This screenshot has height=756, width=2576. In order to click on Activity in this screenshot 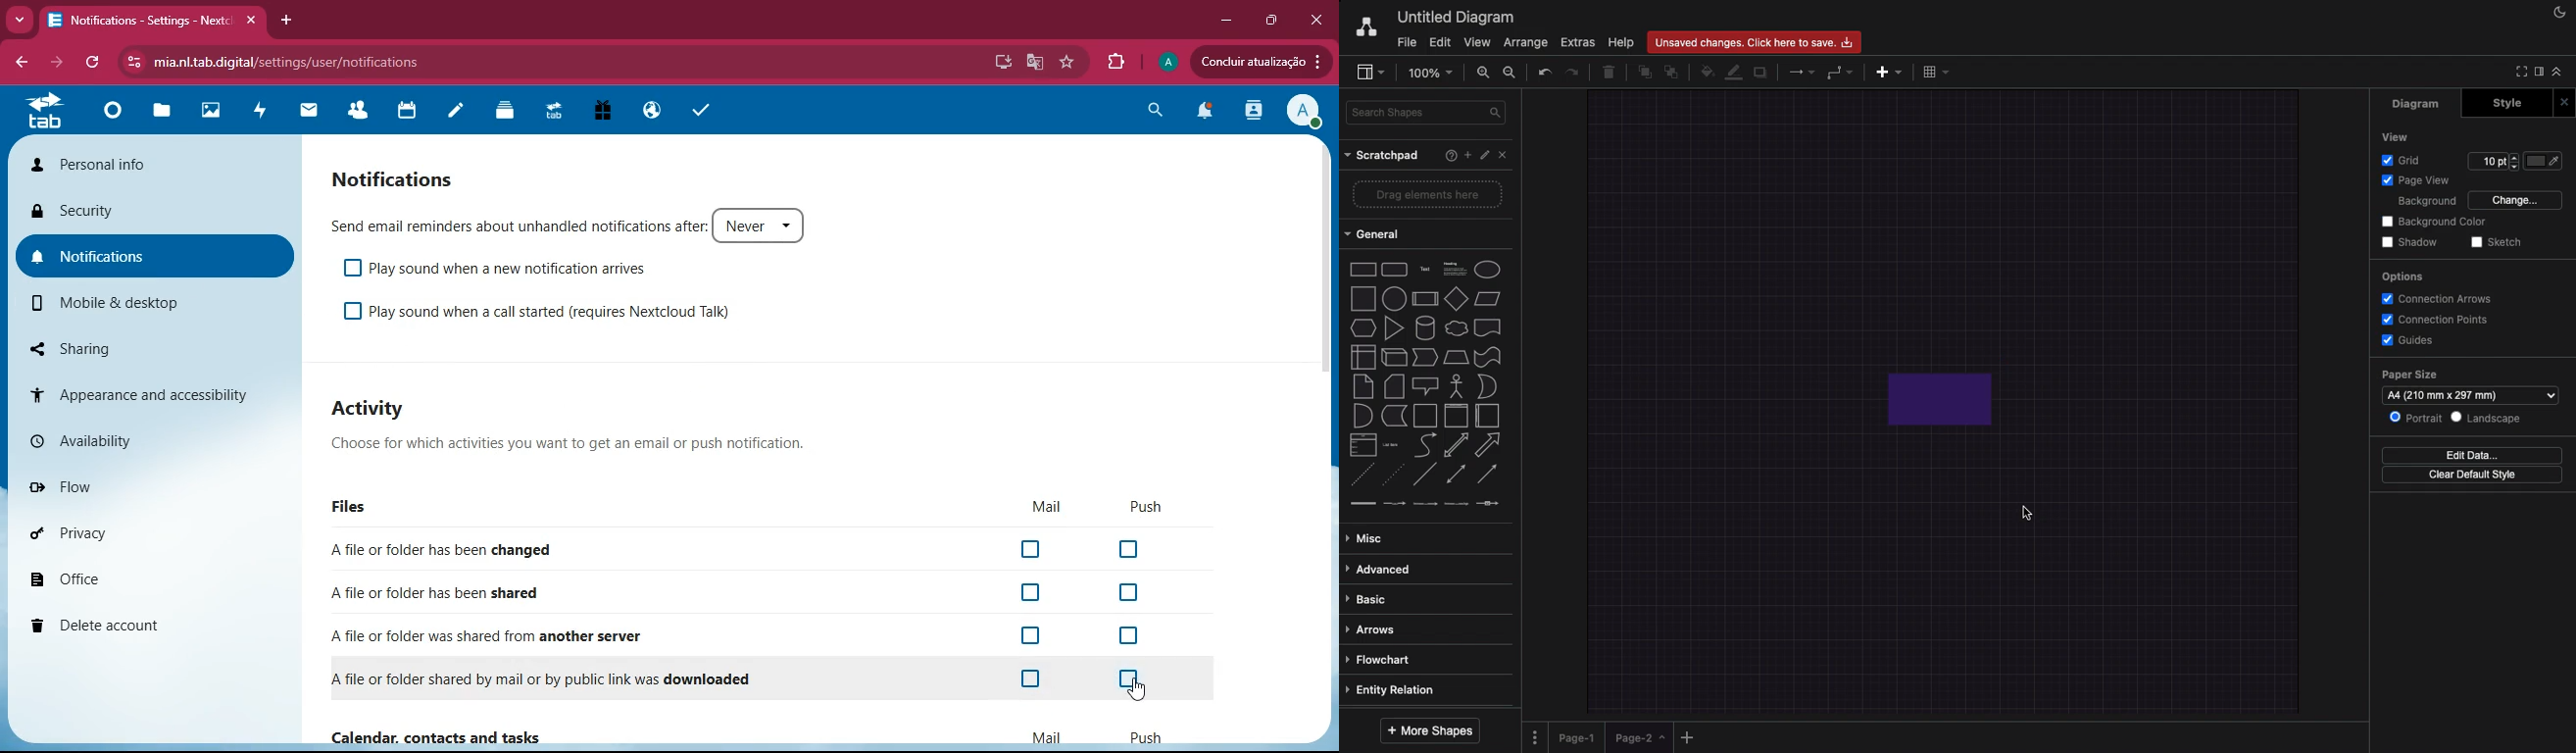, I will do `click(370, 407)`.